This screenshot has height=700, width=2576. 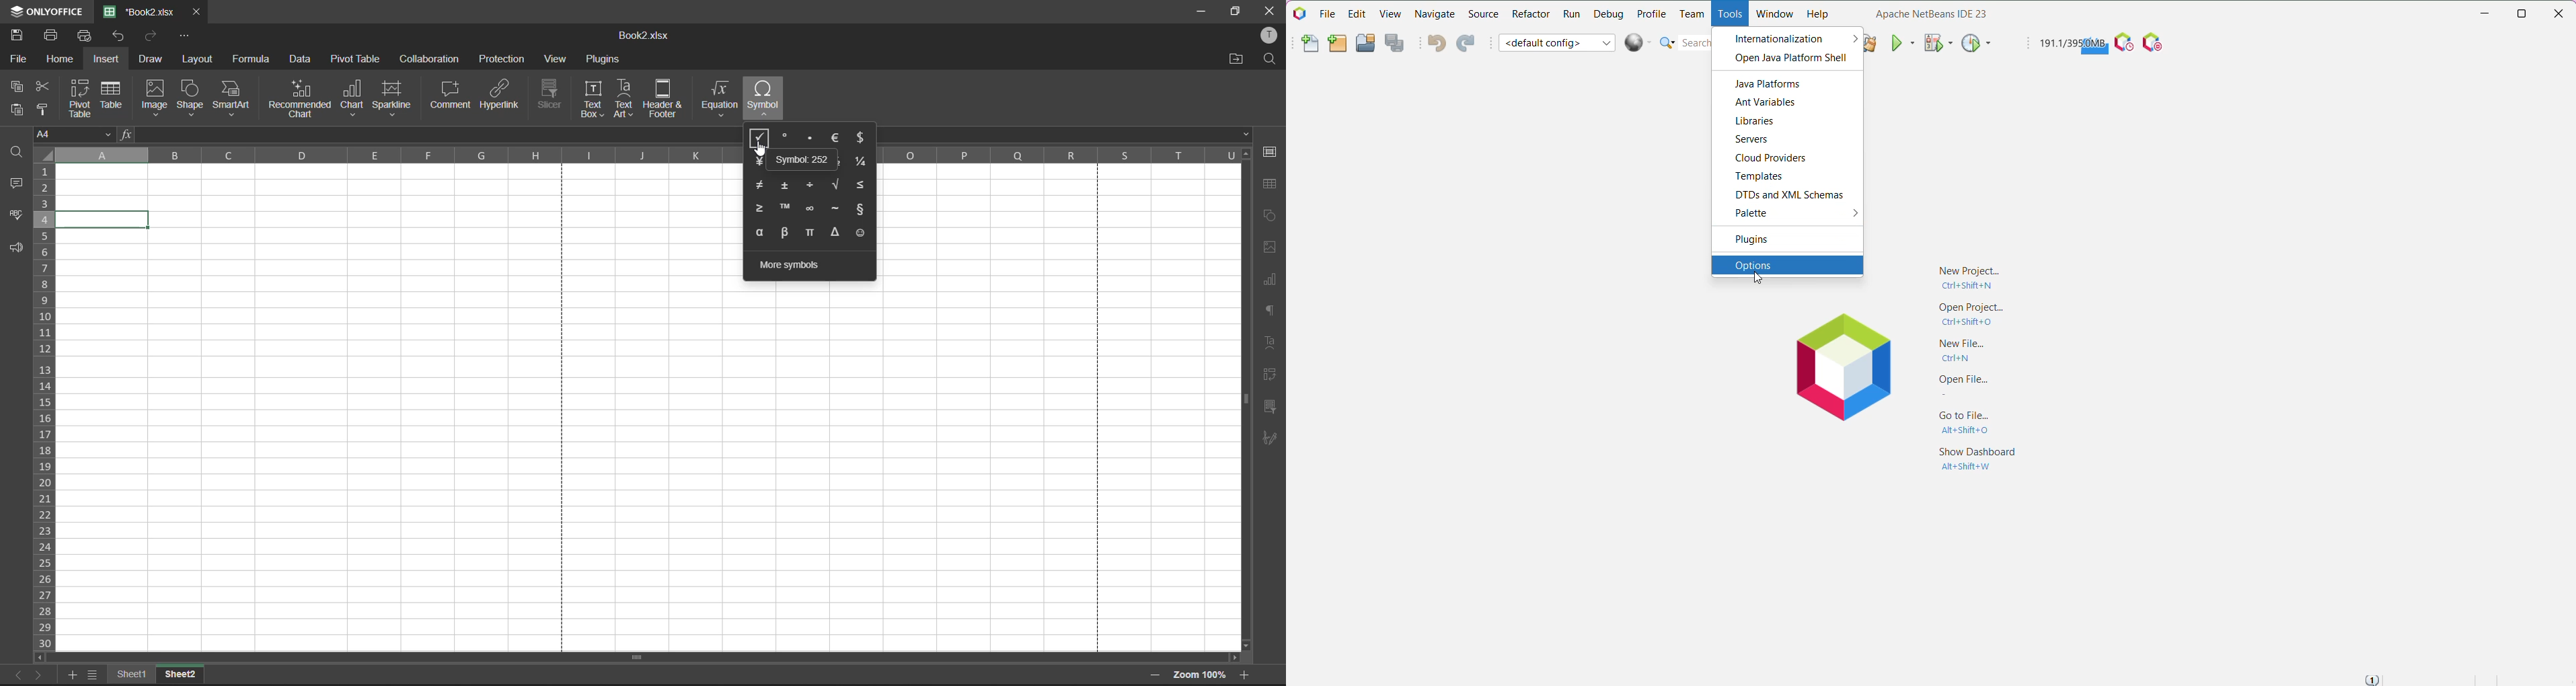 What do you see at coordinates (104, 220) in the screenshot?
I see `selected cell` at bounding box center [104, 220].